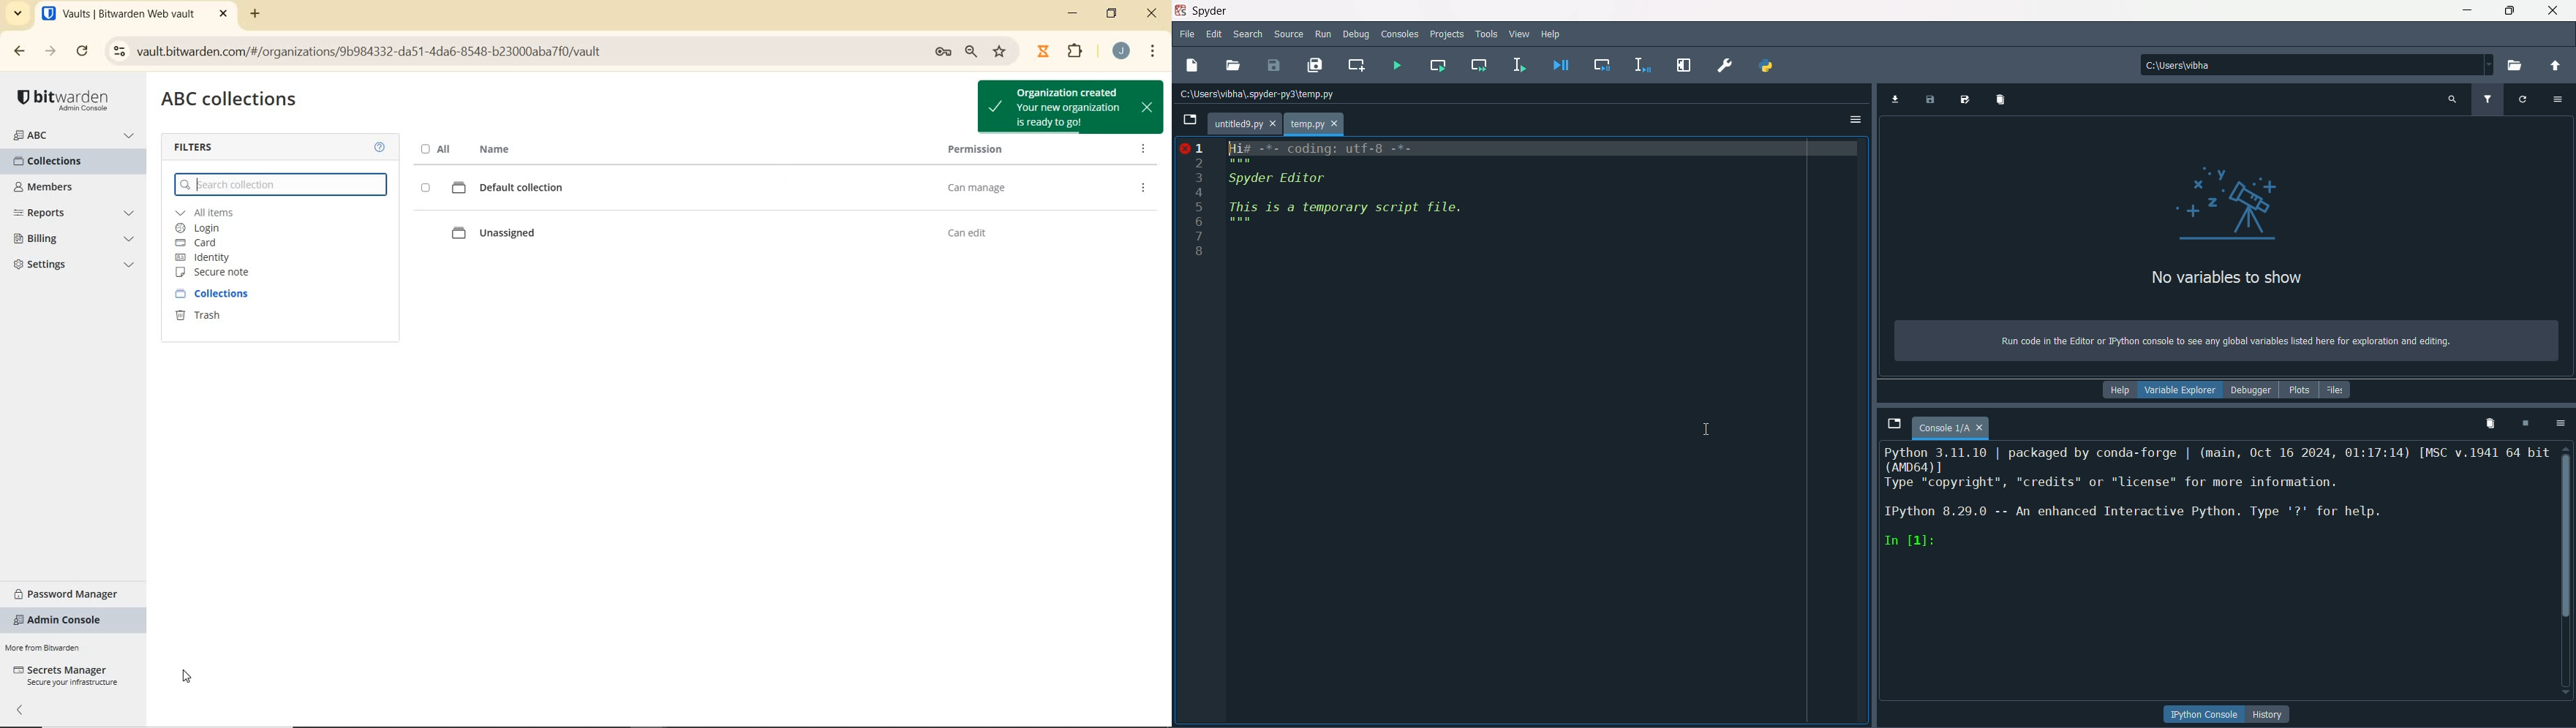  I want to click on BACK, so click(13, 51).